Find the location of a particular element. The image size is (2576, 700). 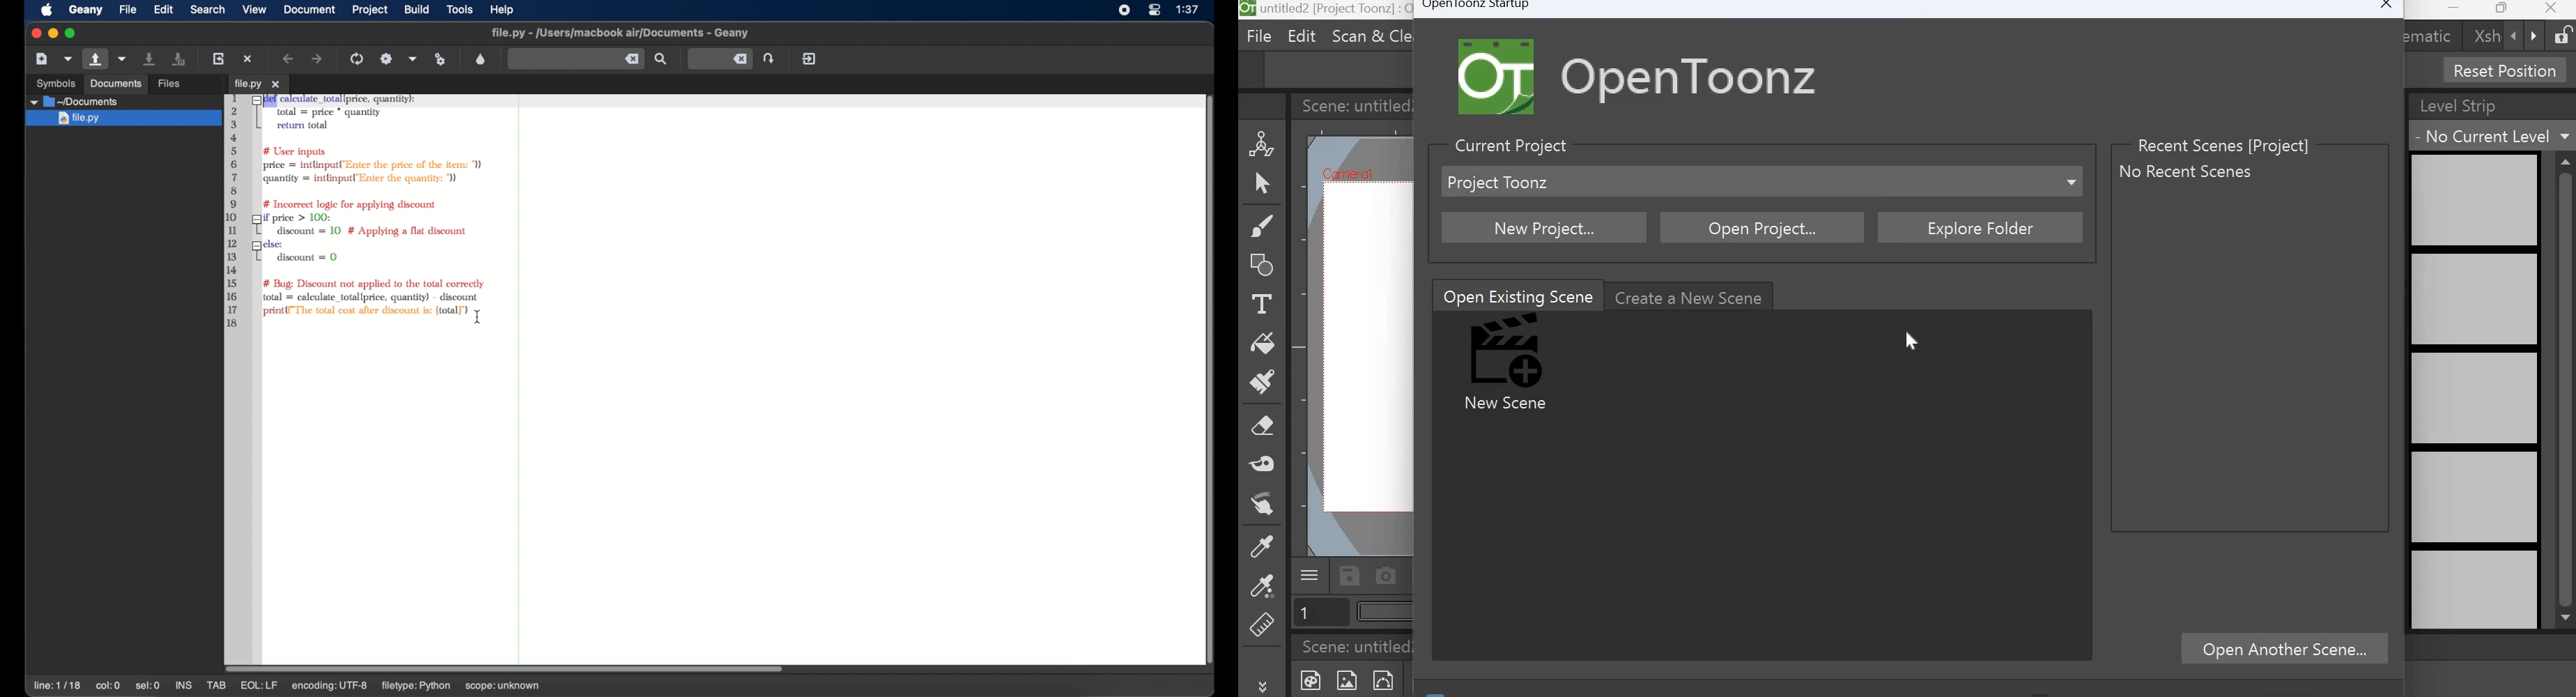

scrollbar is located at coordinates (2568, 351).